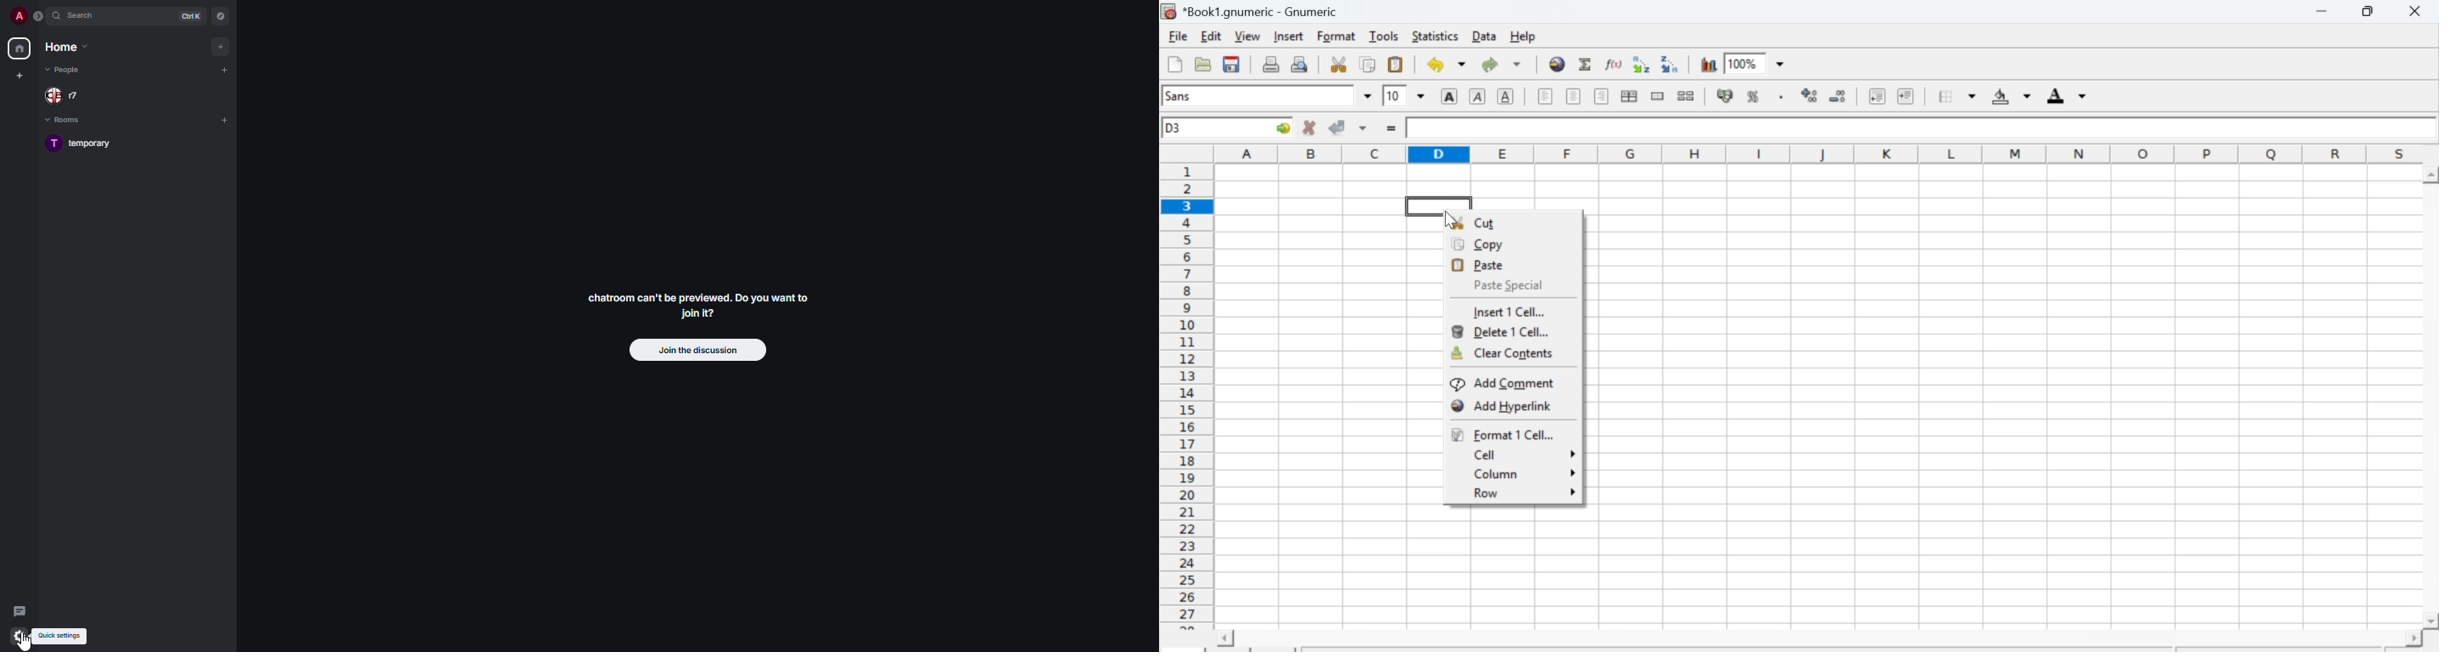  I want to click on Sort ascending, so click(1641, 65).